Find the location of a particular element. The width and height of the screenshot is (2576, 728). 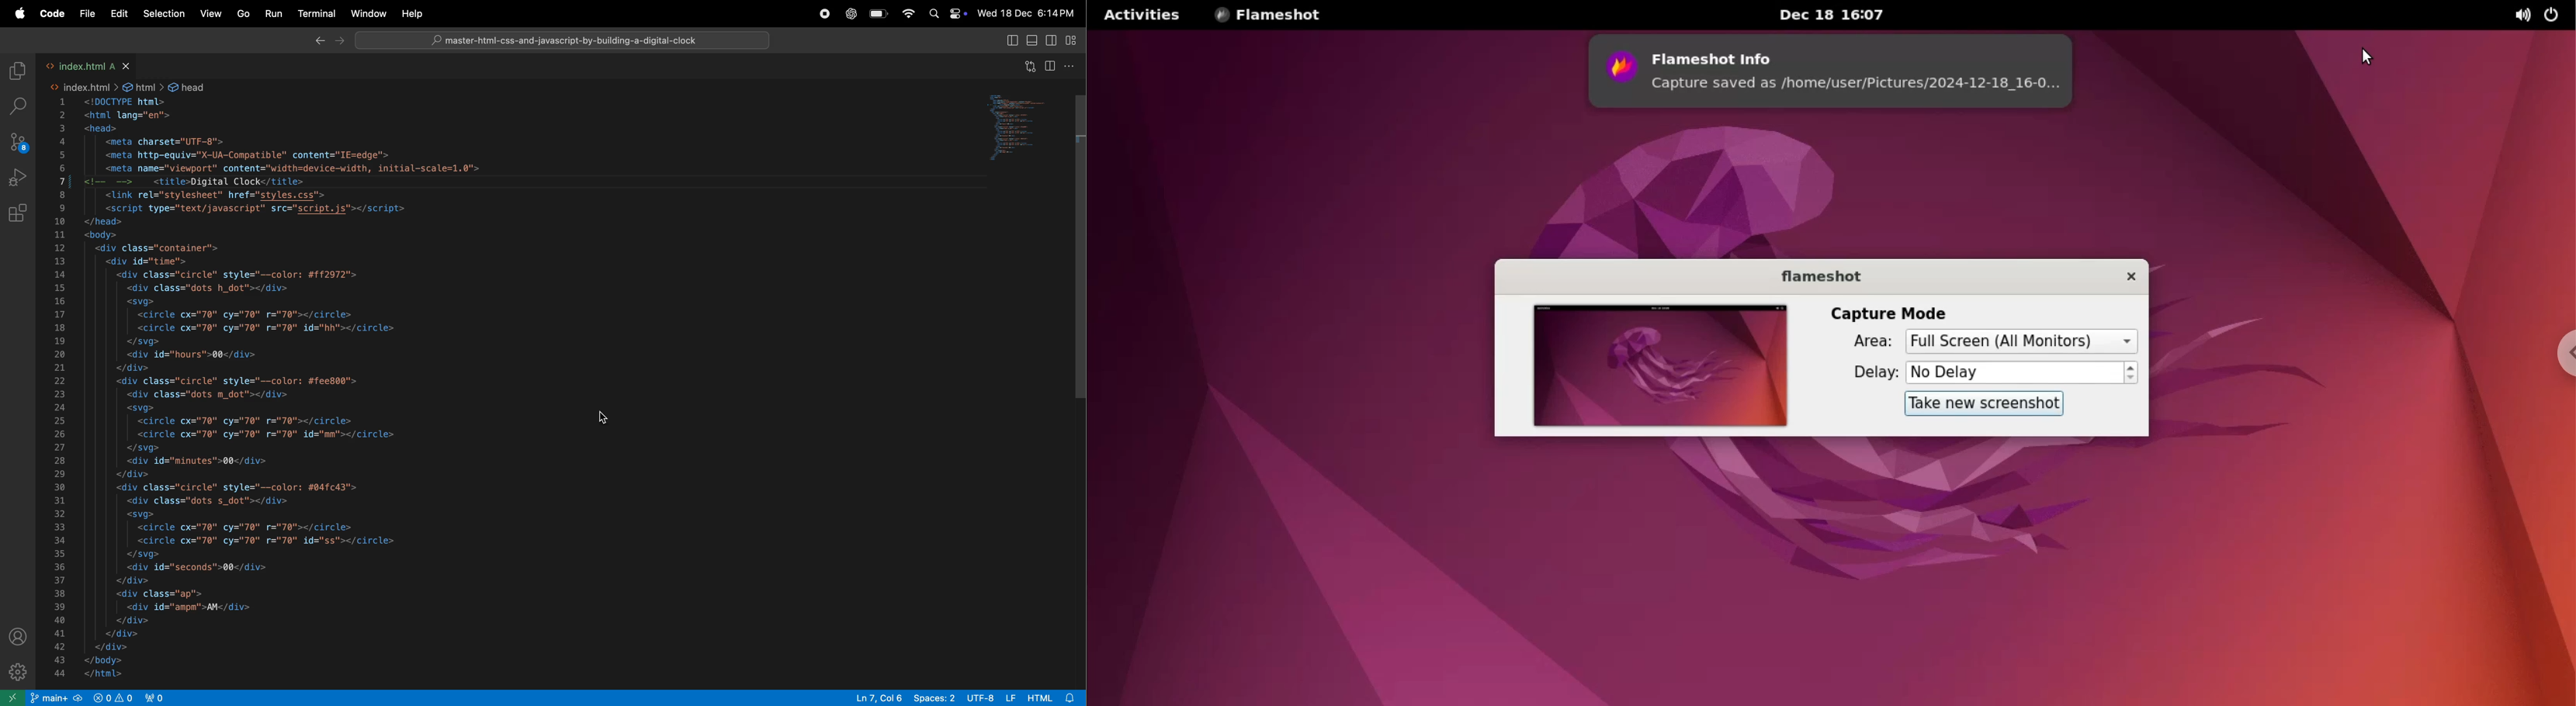

Go is located at coordinates (243, 14).